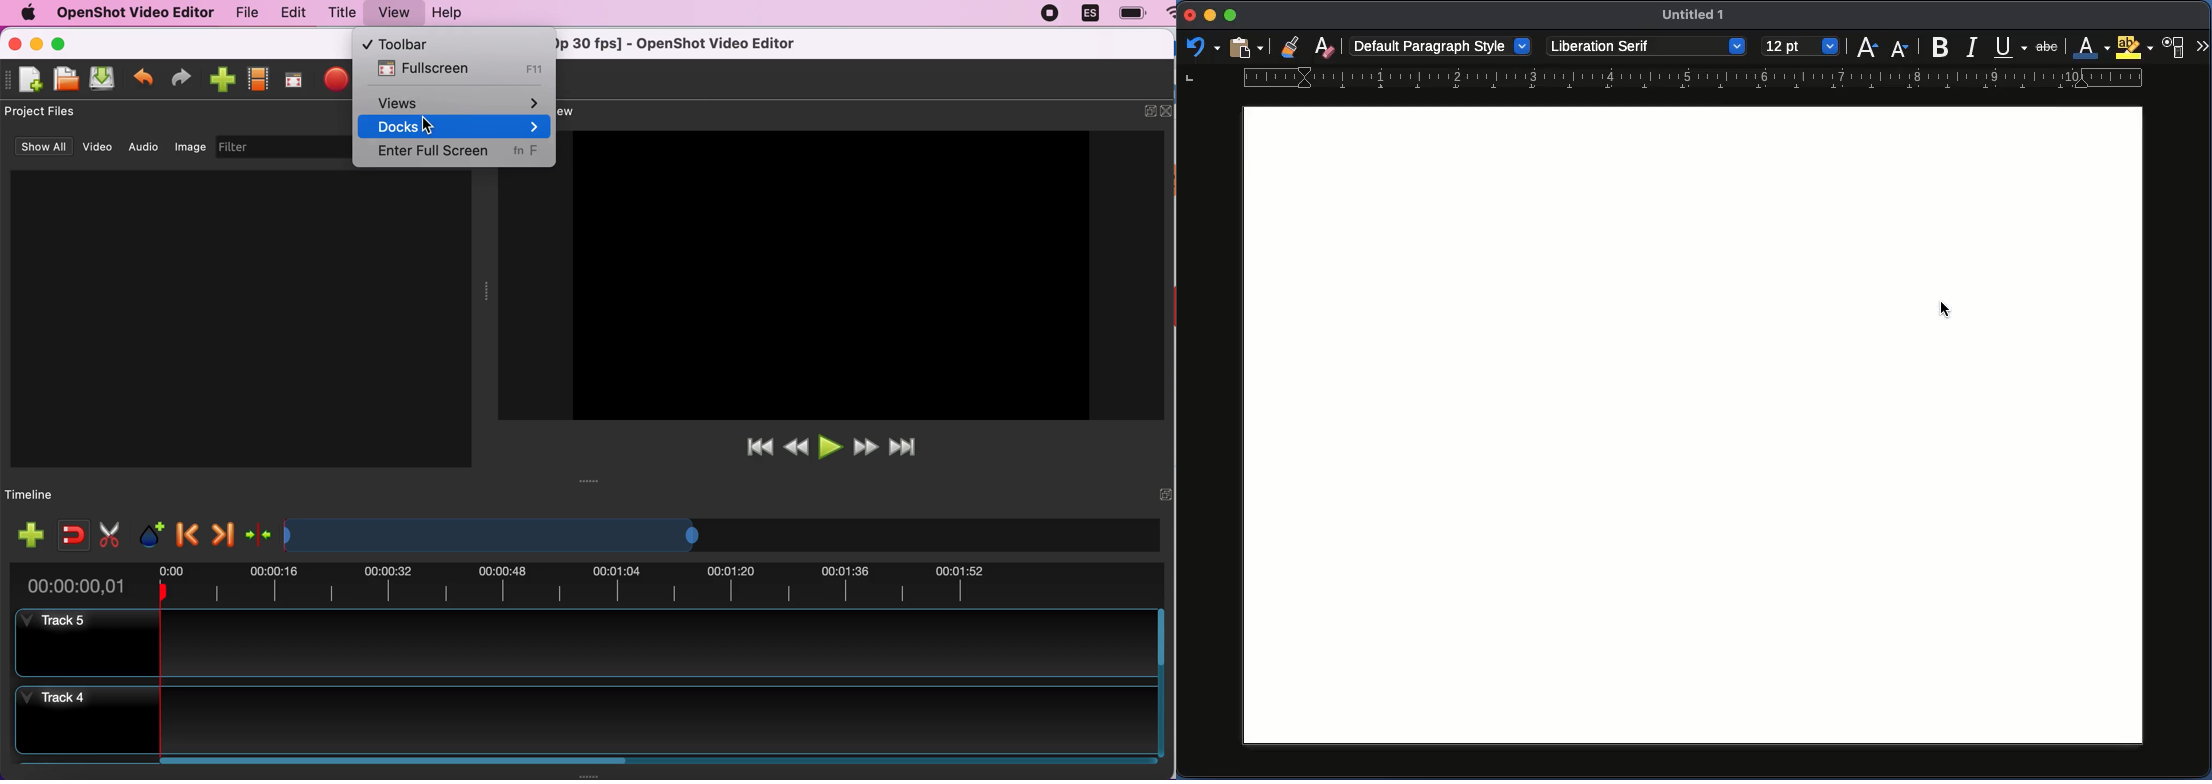 The image size is (2212, 784). Describe the element at coordinates (388, 13) in the screenshot. I see `view` at that location.